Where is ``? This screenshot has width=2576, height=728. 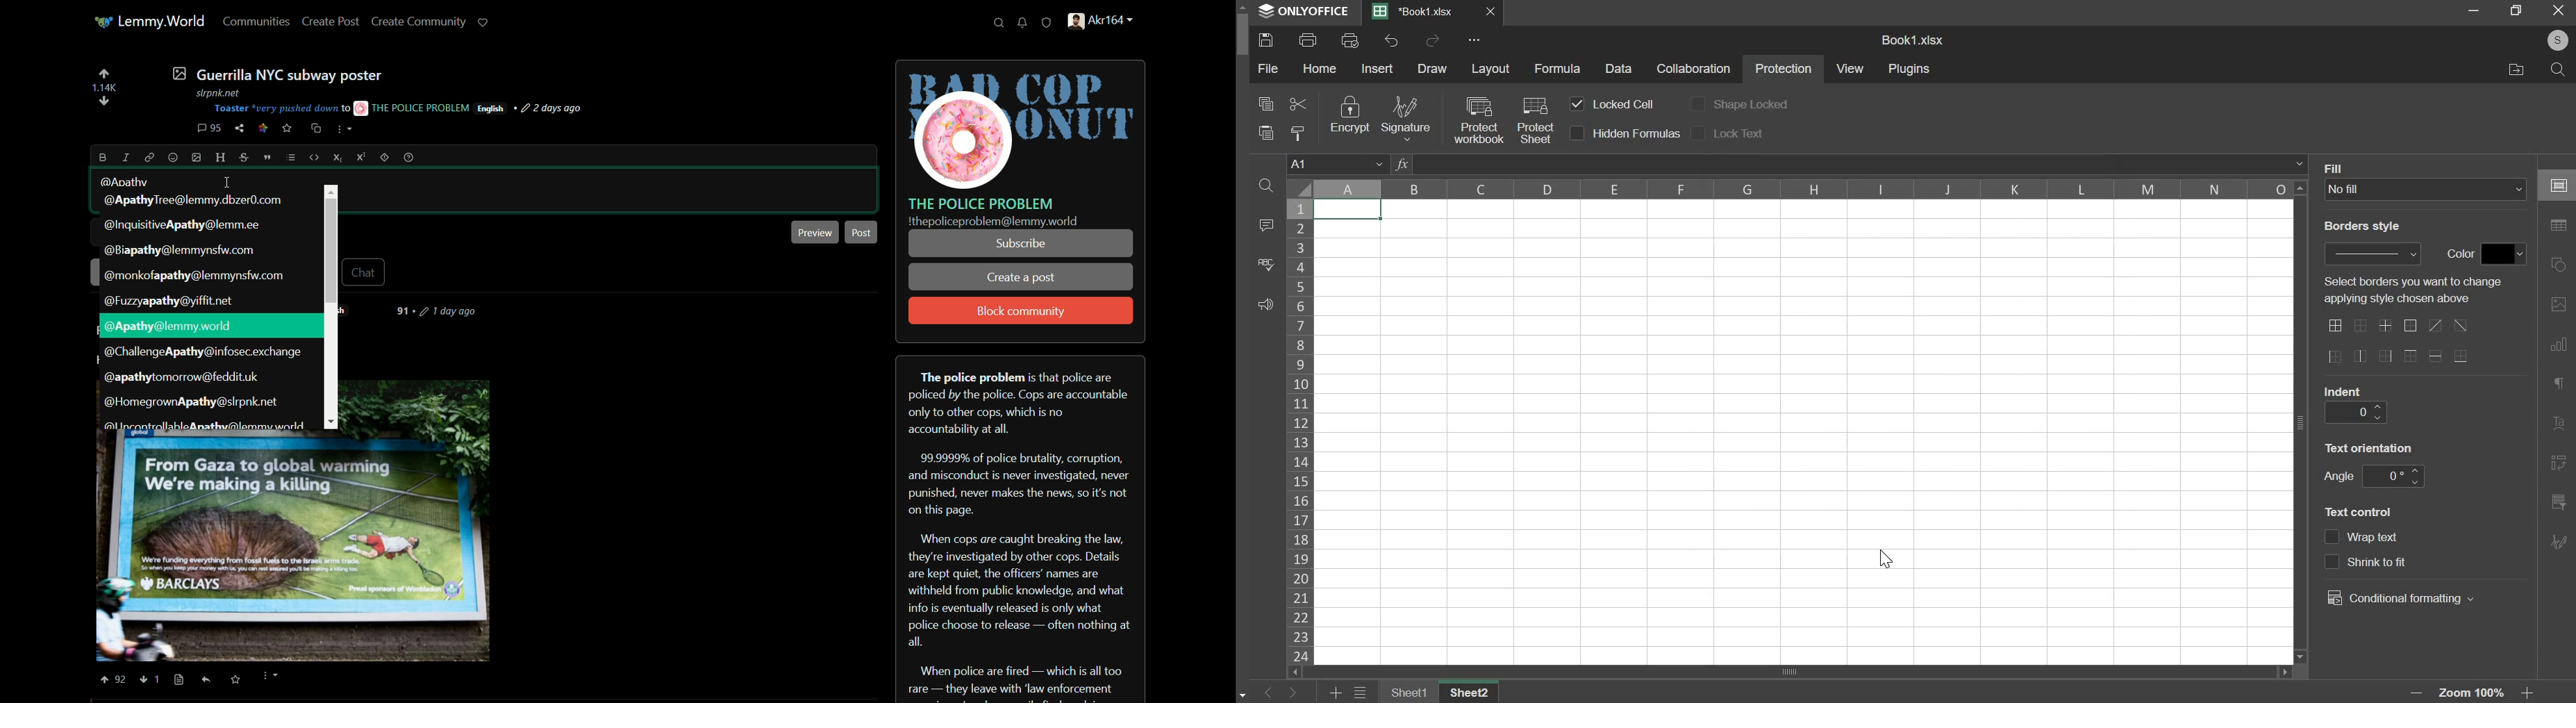
 is located at coordinates (331, 191).